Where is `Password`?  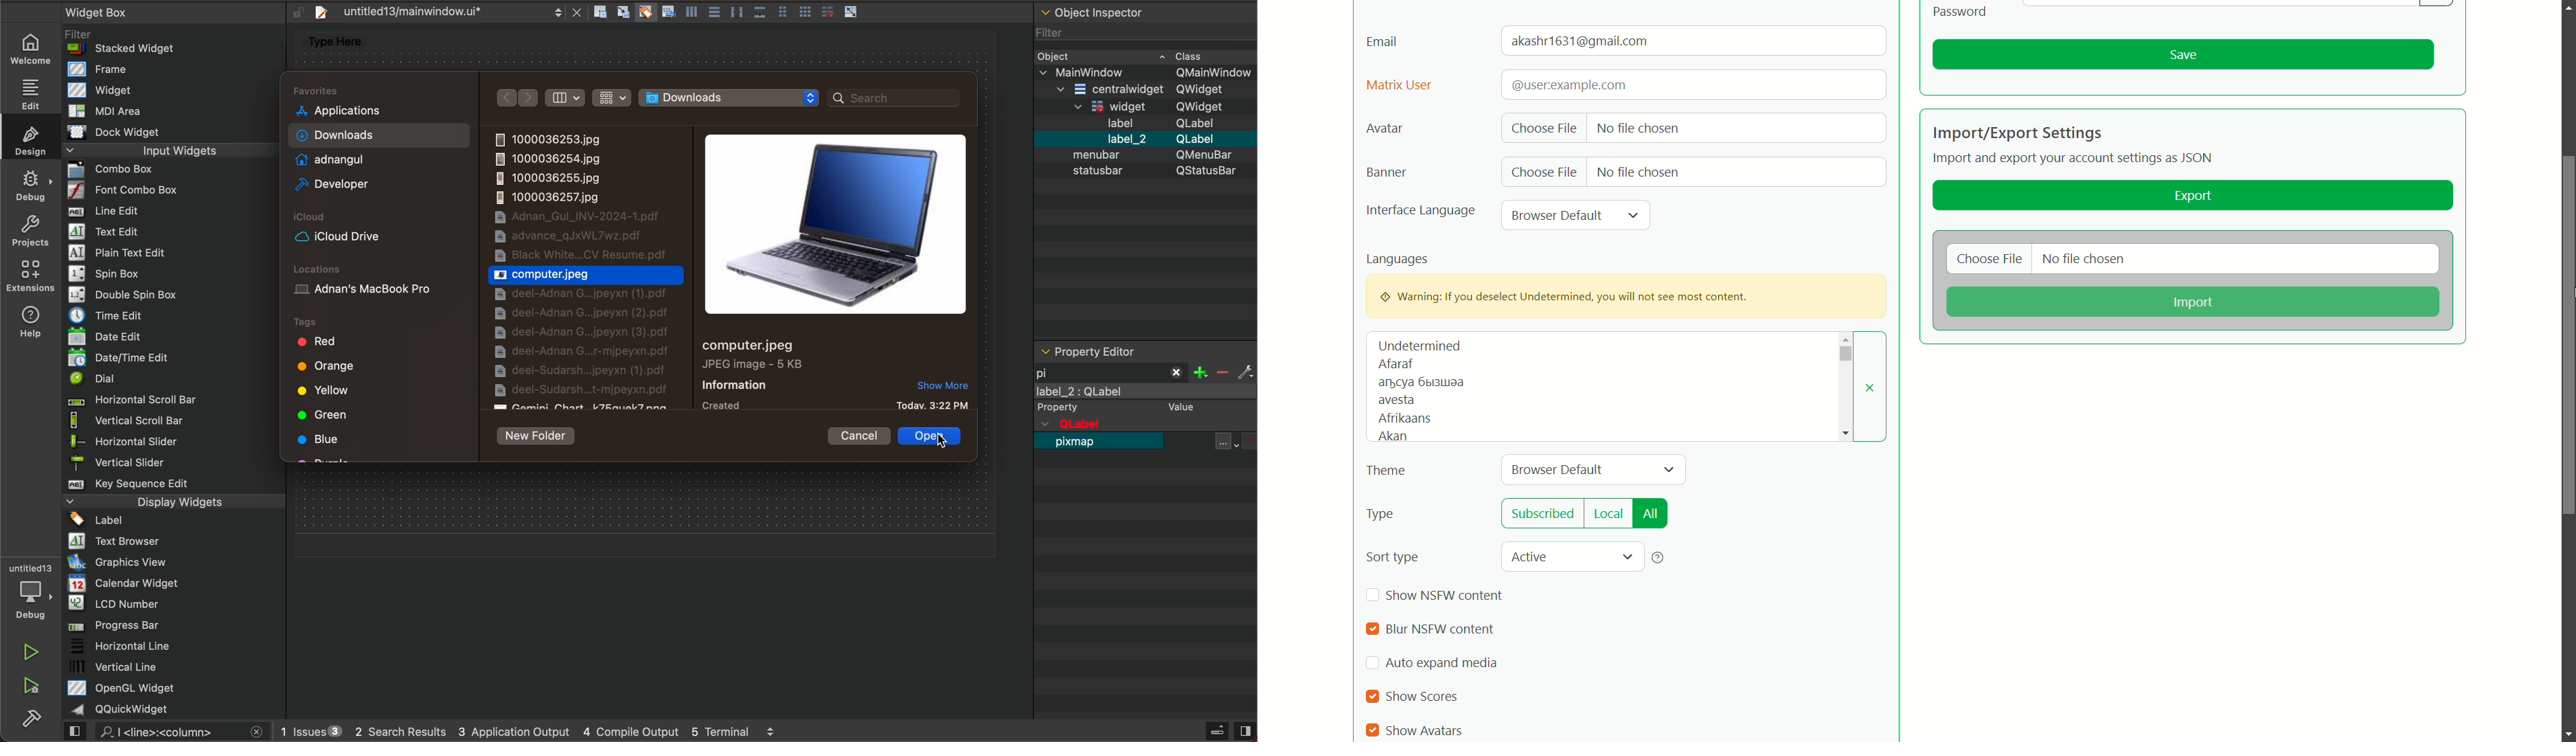 Password is located at coordinates (1961, 11).